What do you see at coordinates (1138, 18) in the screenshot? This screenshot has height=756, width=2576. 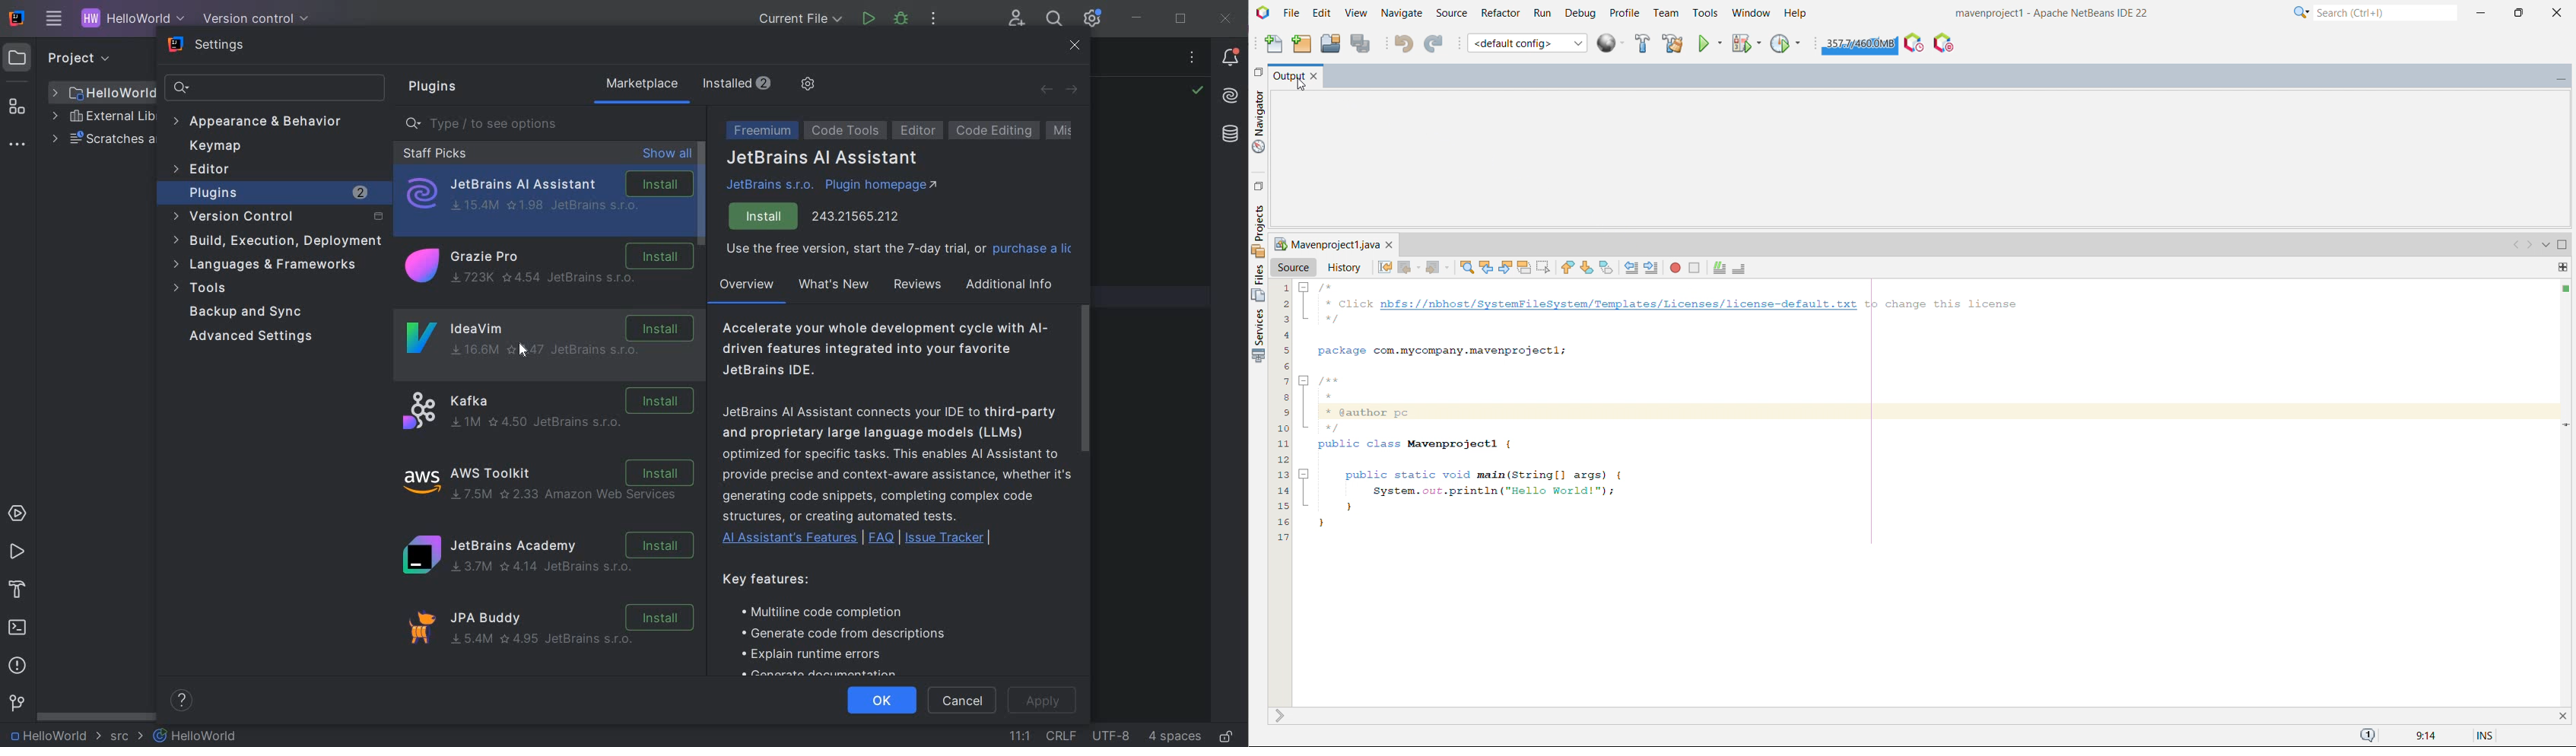 I see `minimize` at bounding box center [1138, 18].